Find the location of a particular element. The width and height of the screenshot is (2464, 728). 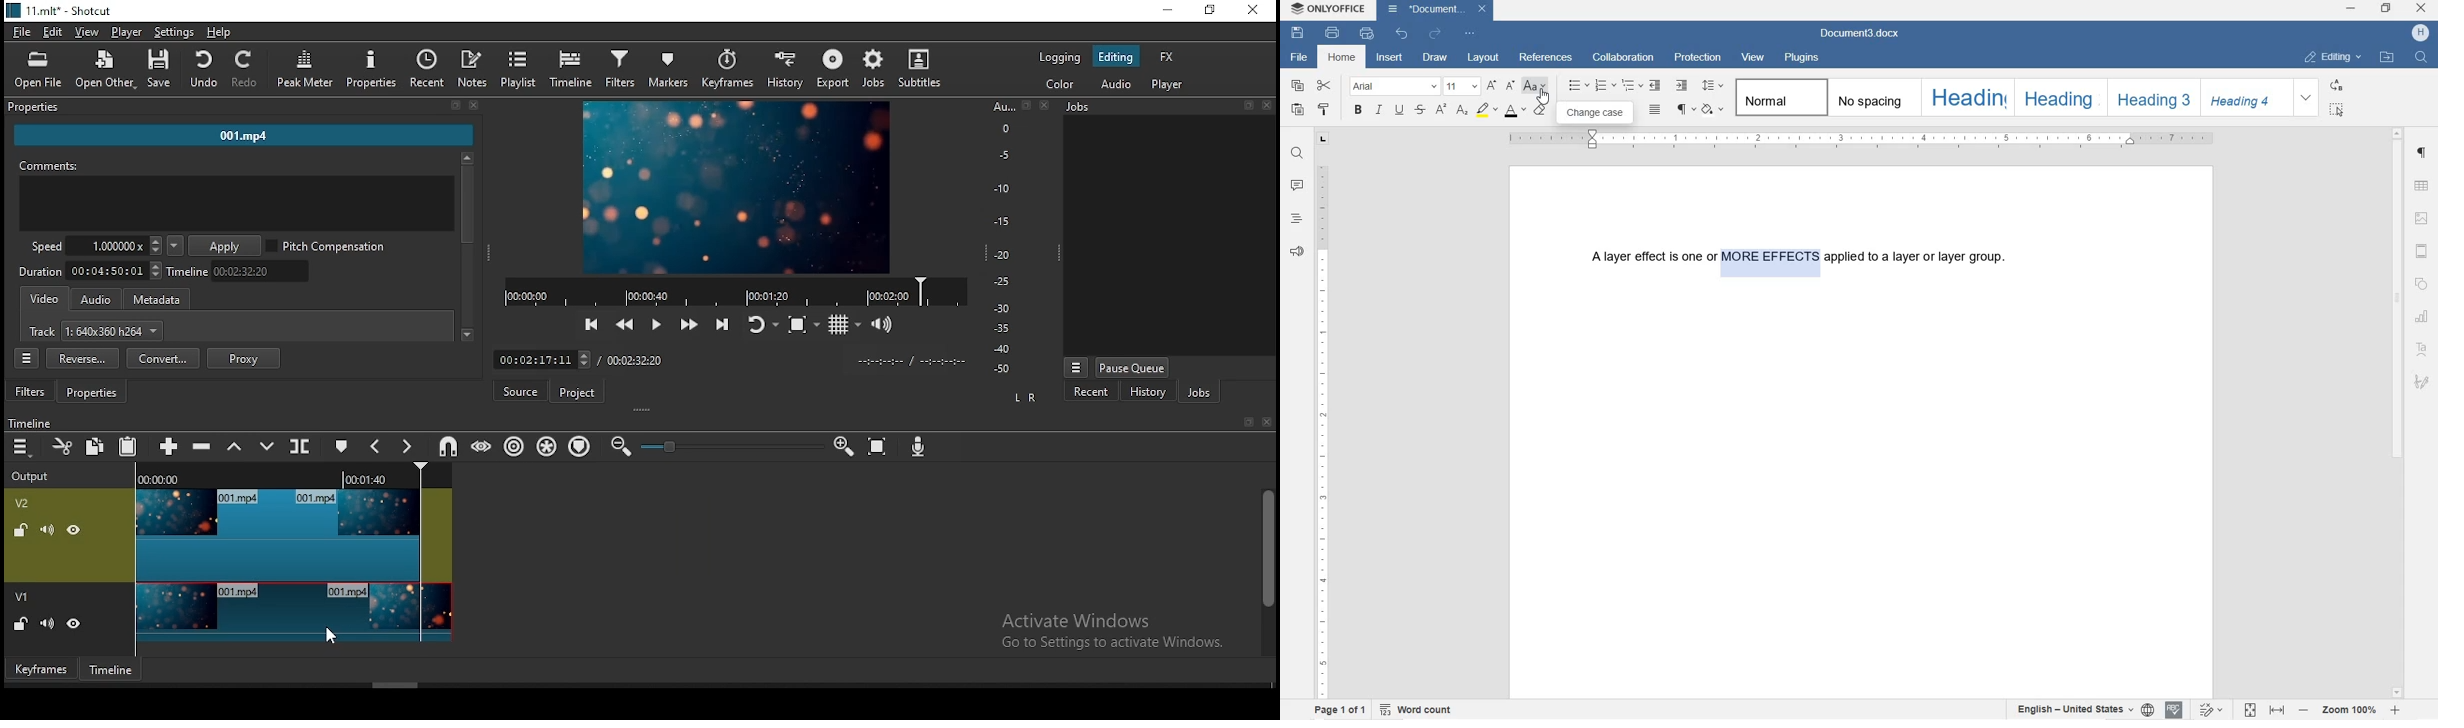

speed: 1.000000X is located at coordinates (90, 246).